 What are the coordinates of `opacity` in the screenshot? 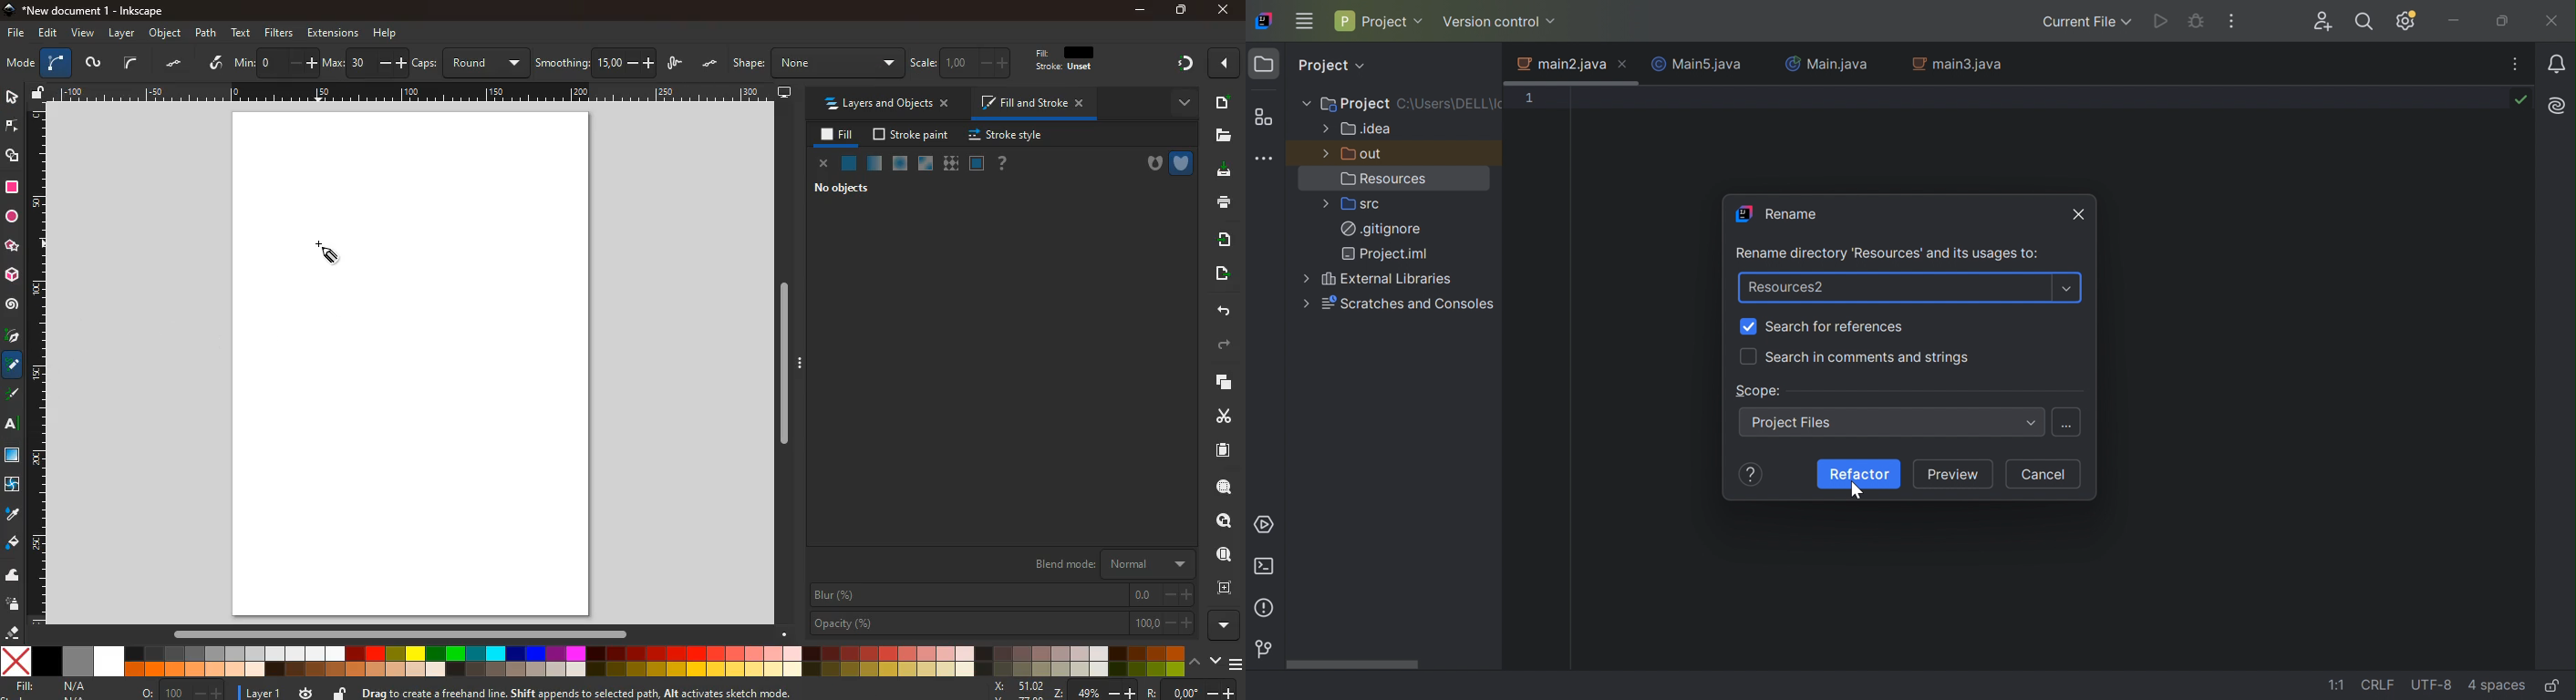 It's located at (1002, 623).